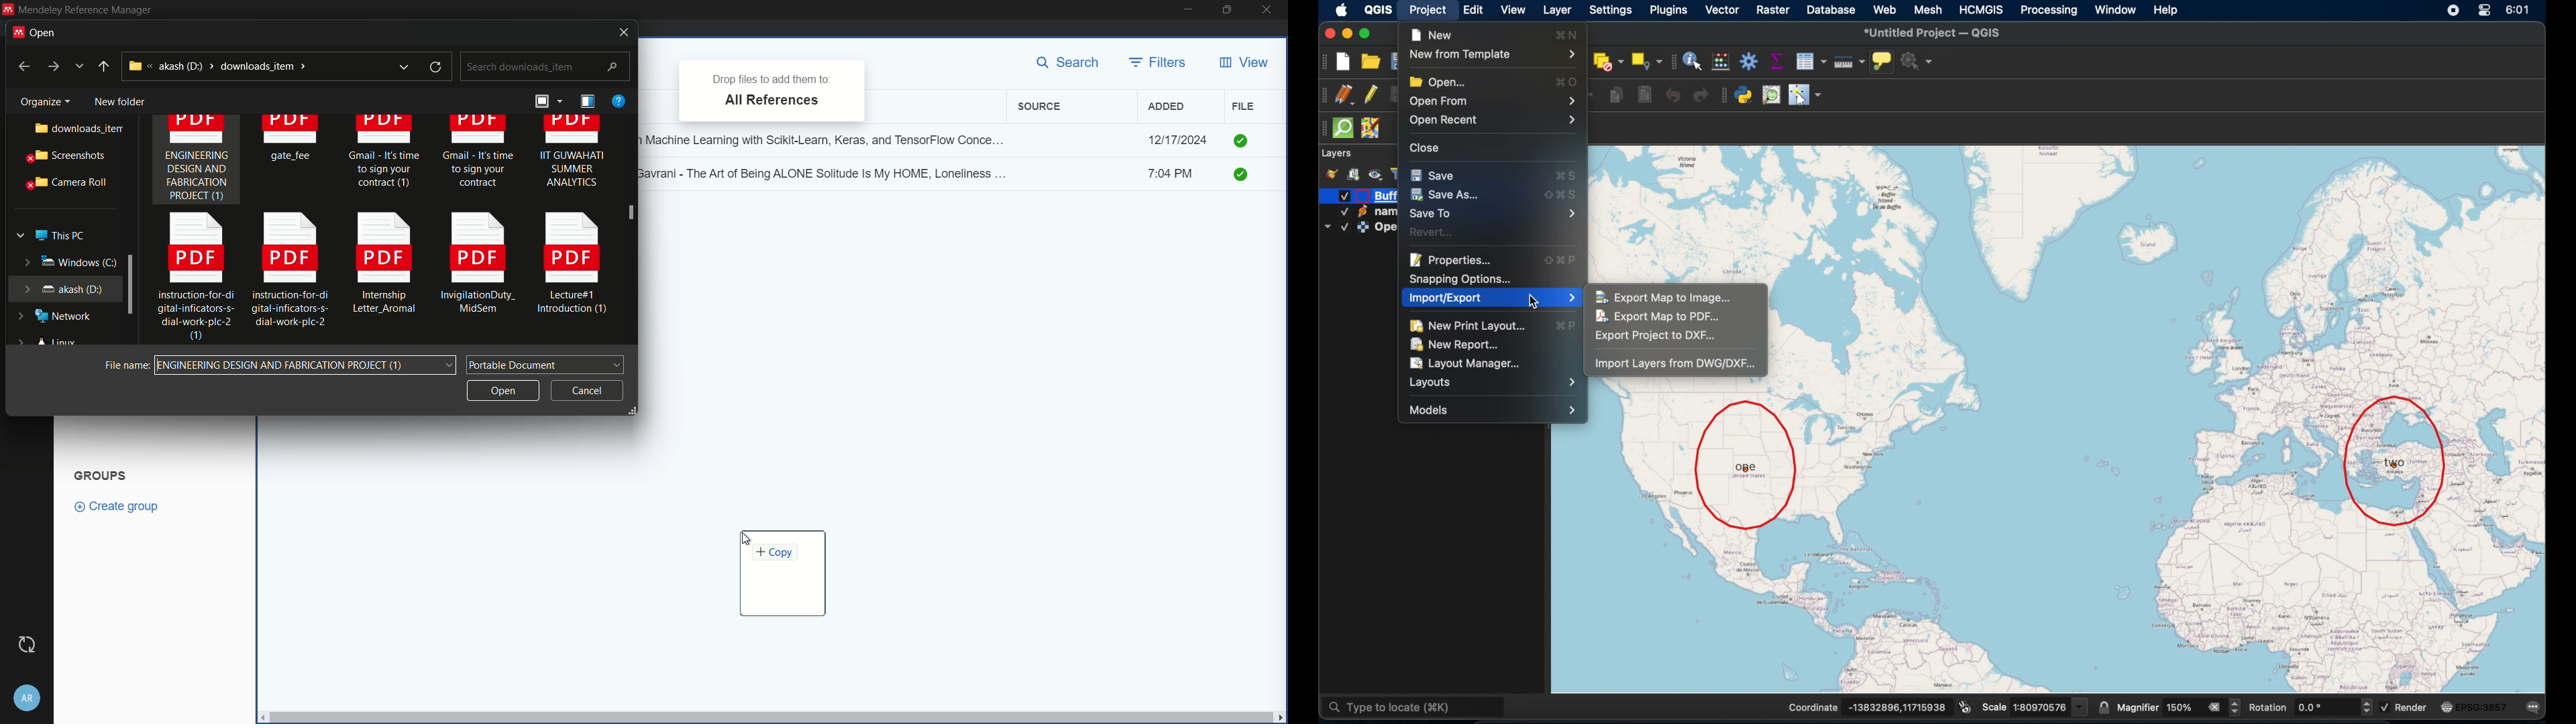 The width and height of the screenshot is (2576, 728). What do you see at coordinates (52, 67) in the screenshot?
I see `go to` at bounding box center [52, 67].